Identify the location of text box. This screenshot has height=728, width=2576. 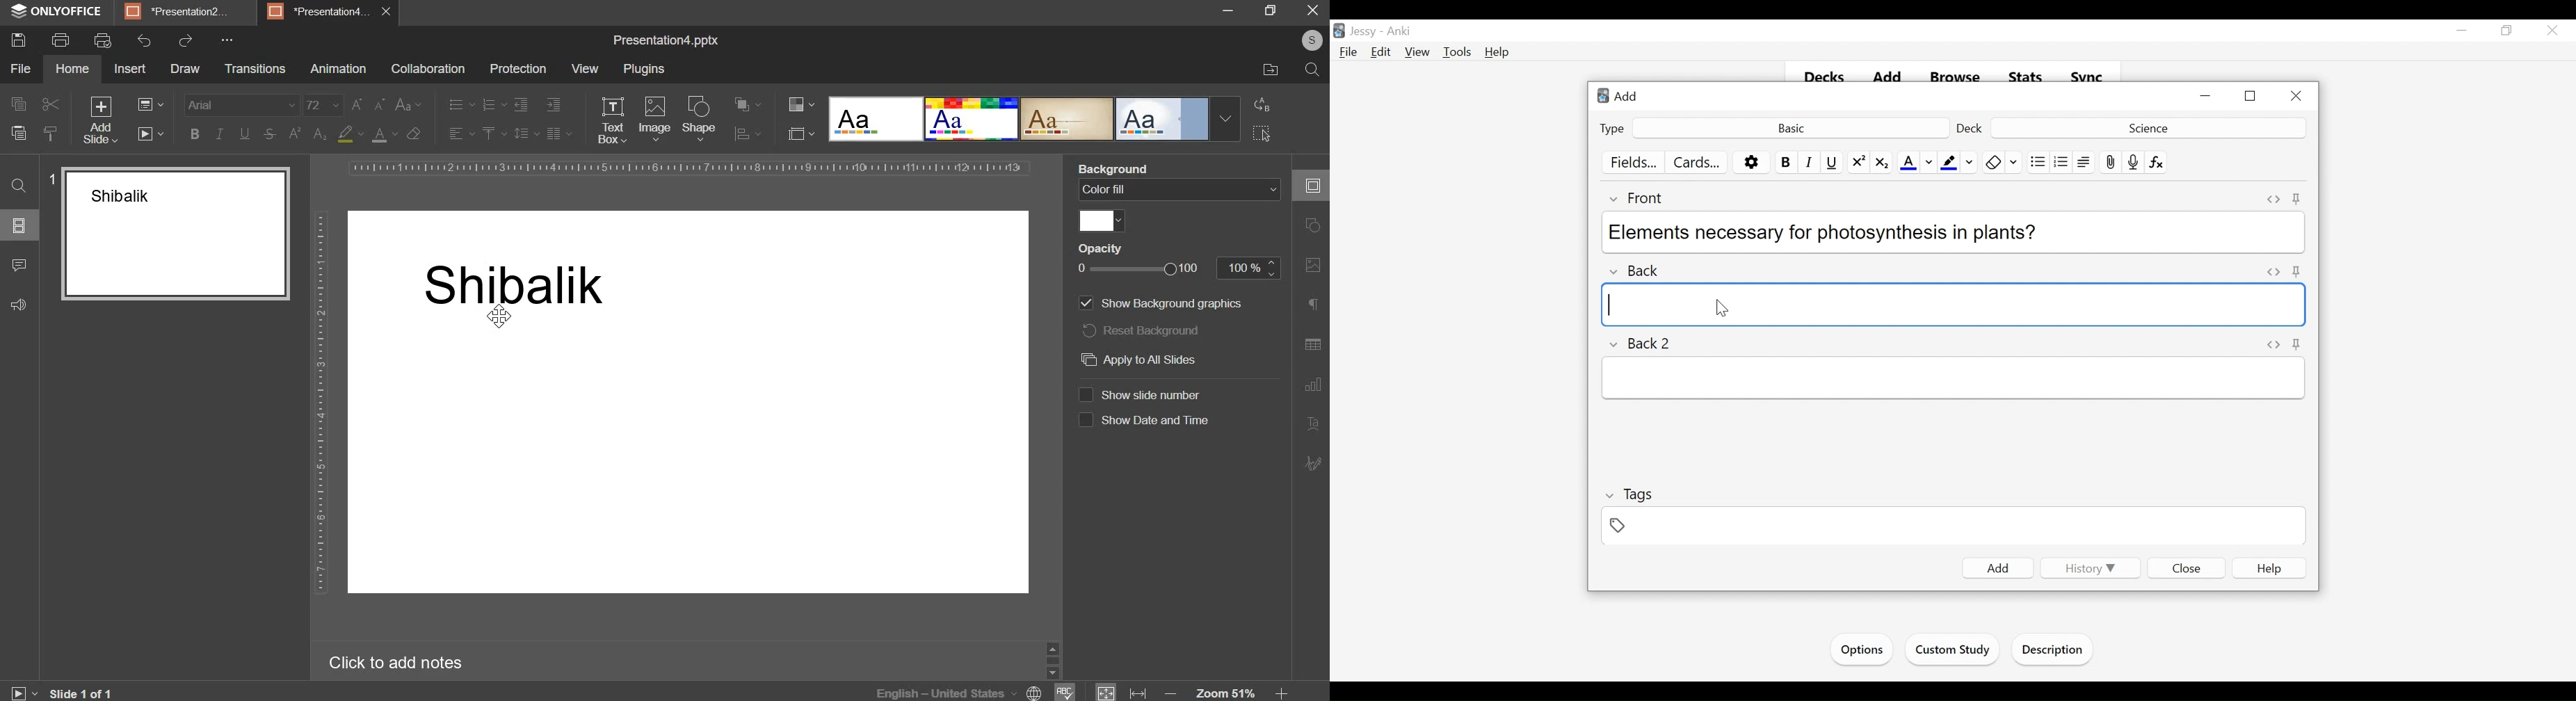
(612, 120).